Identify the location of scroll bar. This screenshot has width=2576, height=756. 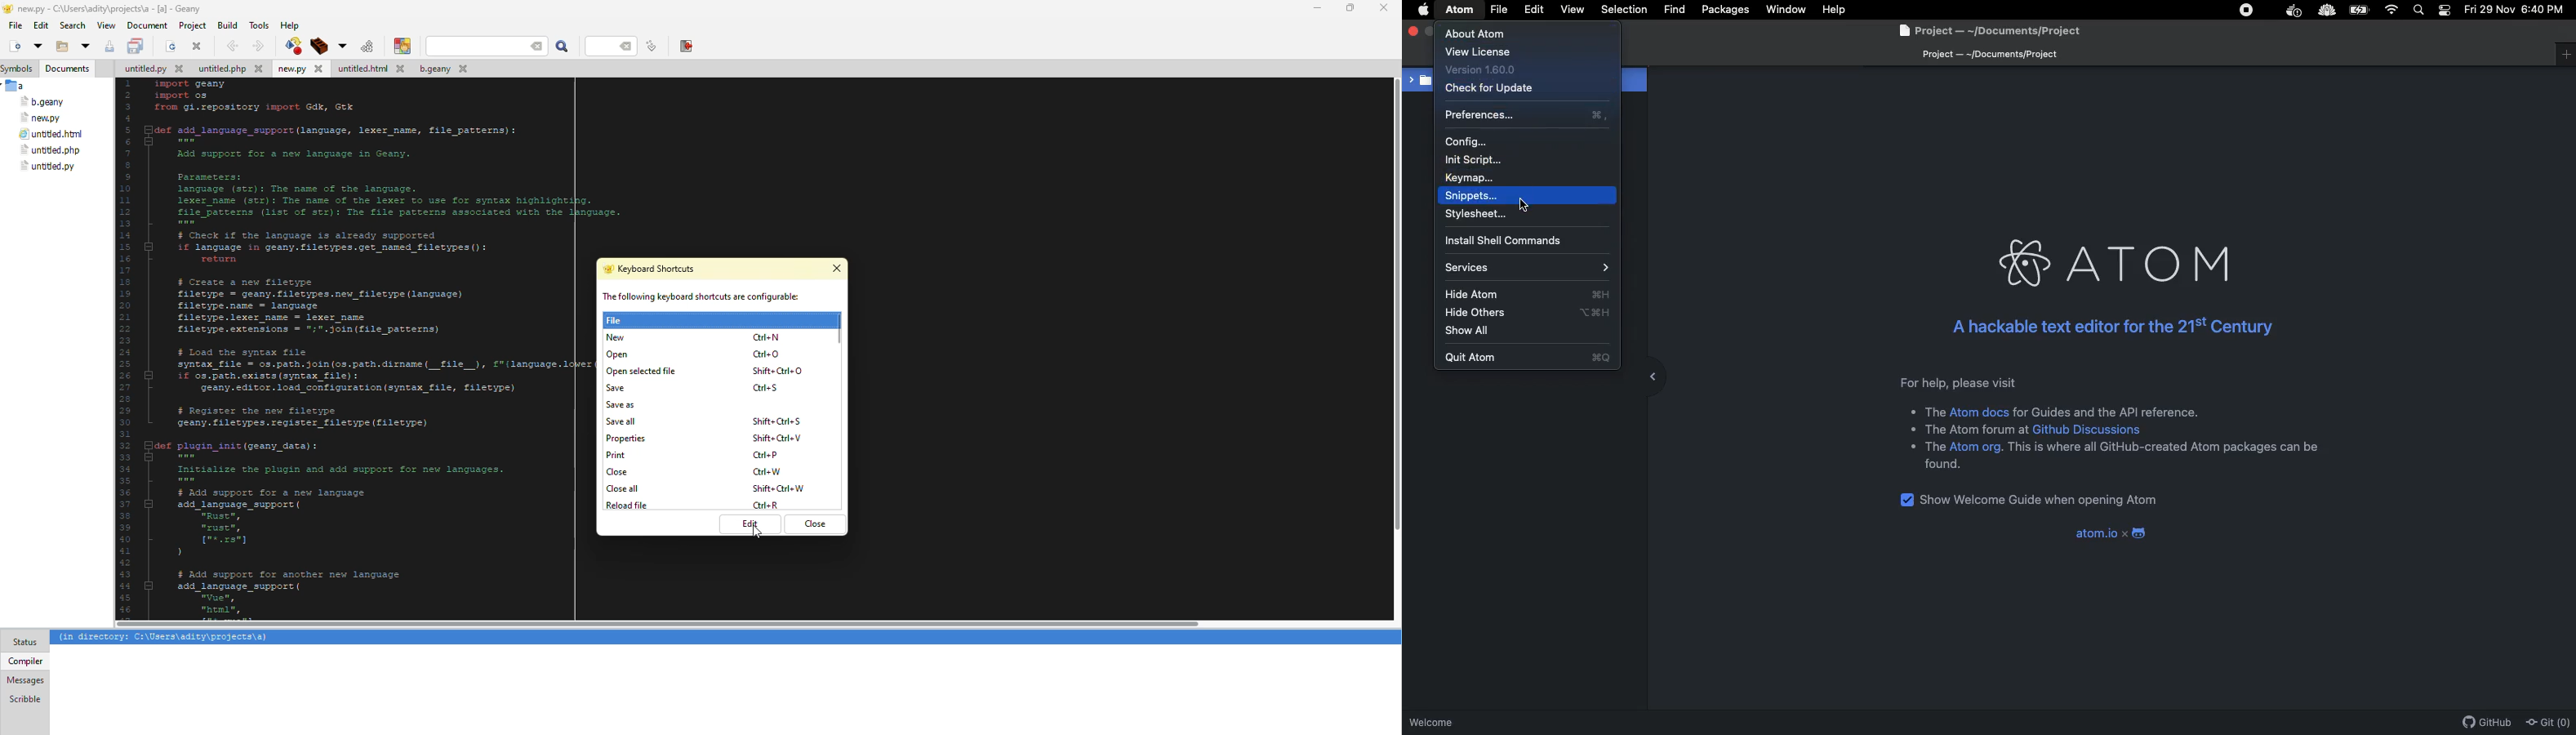
(659, 625).